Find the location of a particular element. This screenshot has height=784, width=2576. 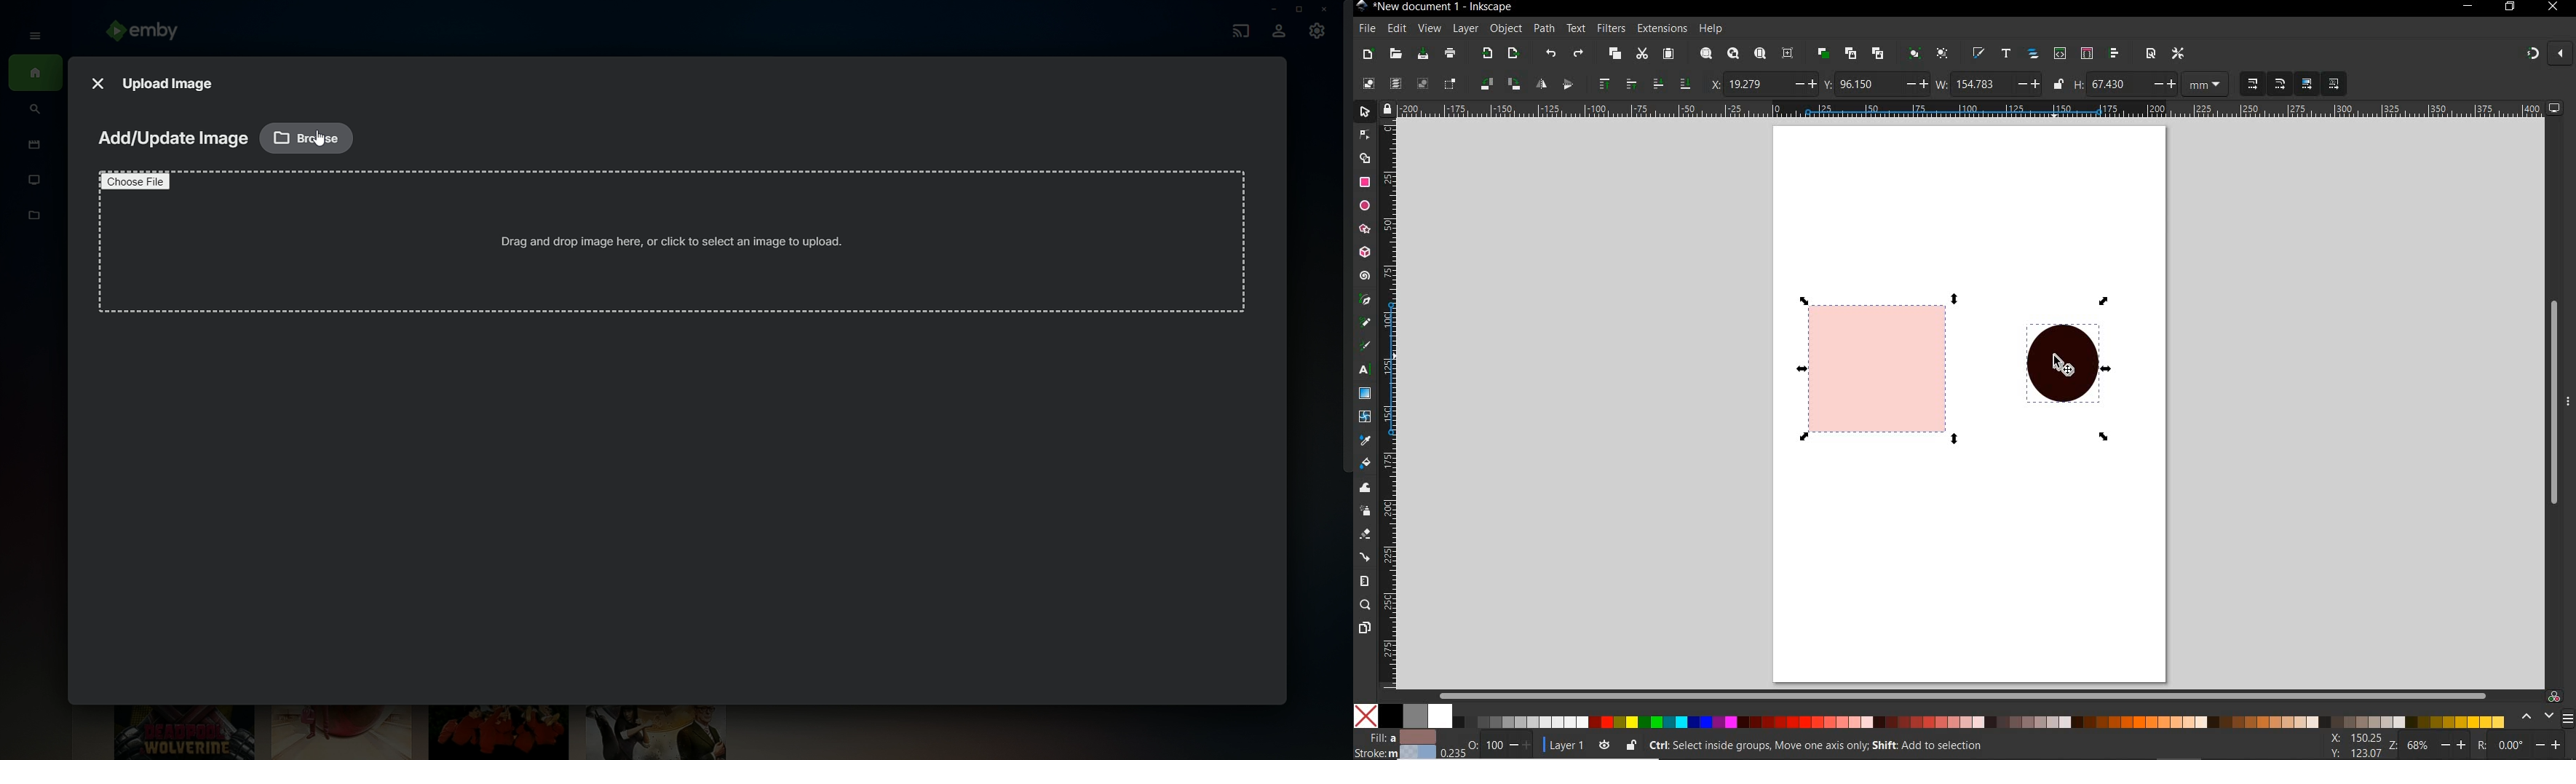

no object selected is located at coordinates (1948, 748).